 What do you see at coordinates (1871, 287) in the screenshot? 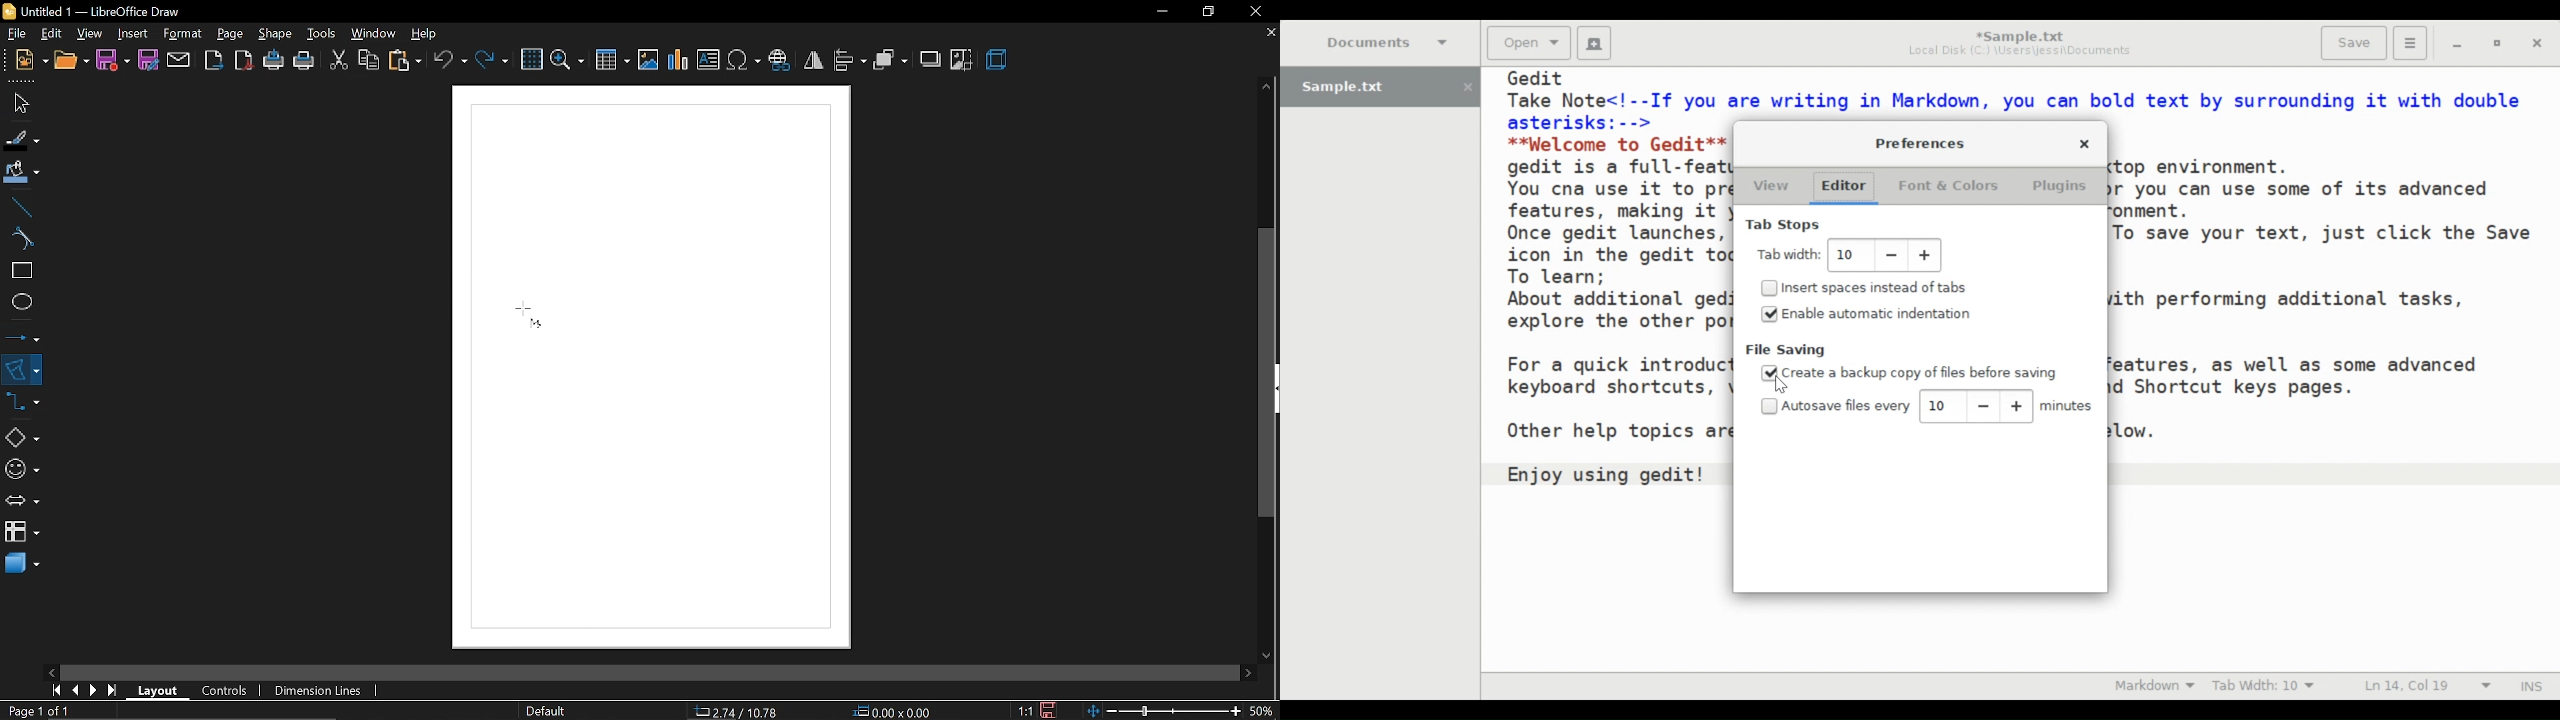
I see `(un)select Insert spaces instead of tabs` at bounding box center [1871, 287].